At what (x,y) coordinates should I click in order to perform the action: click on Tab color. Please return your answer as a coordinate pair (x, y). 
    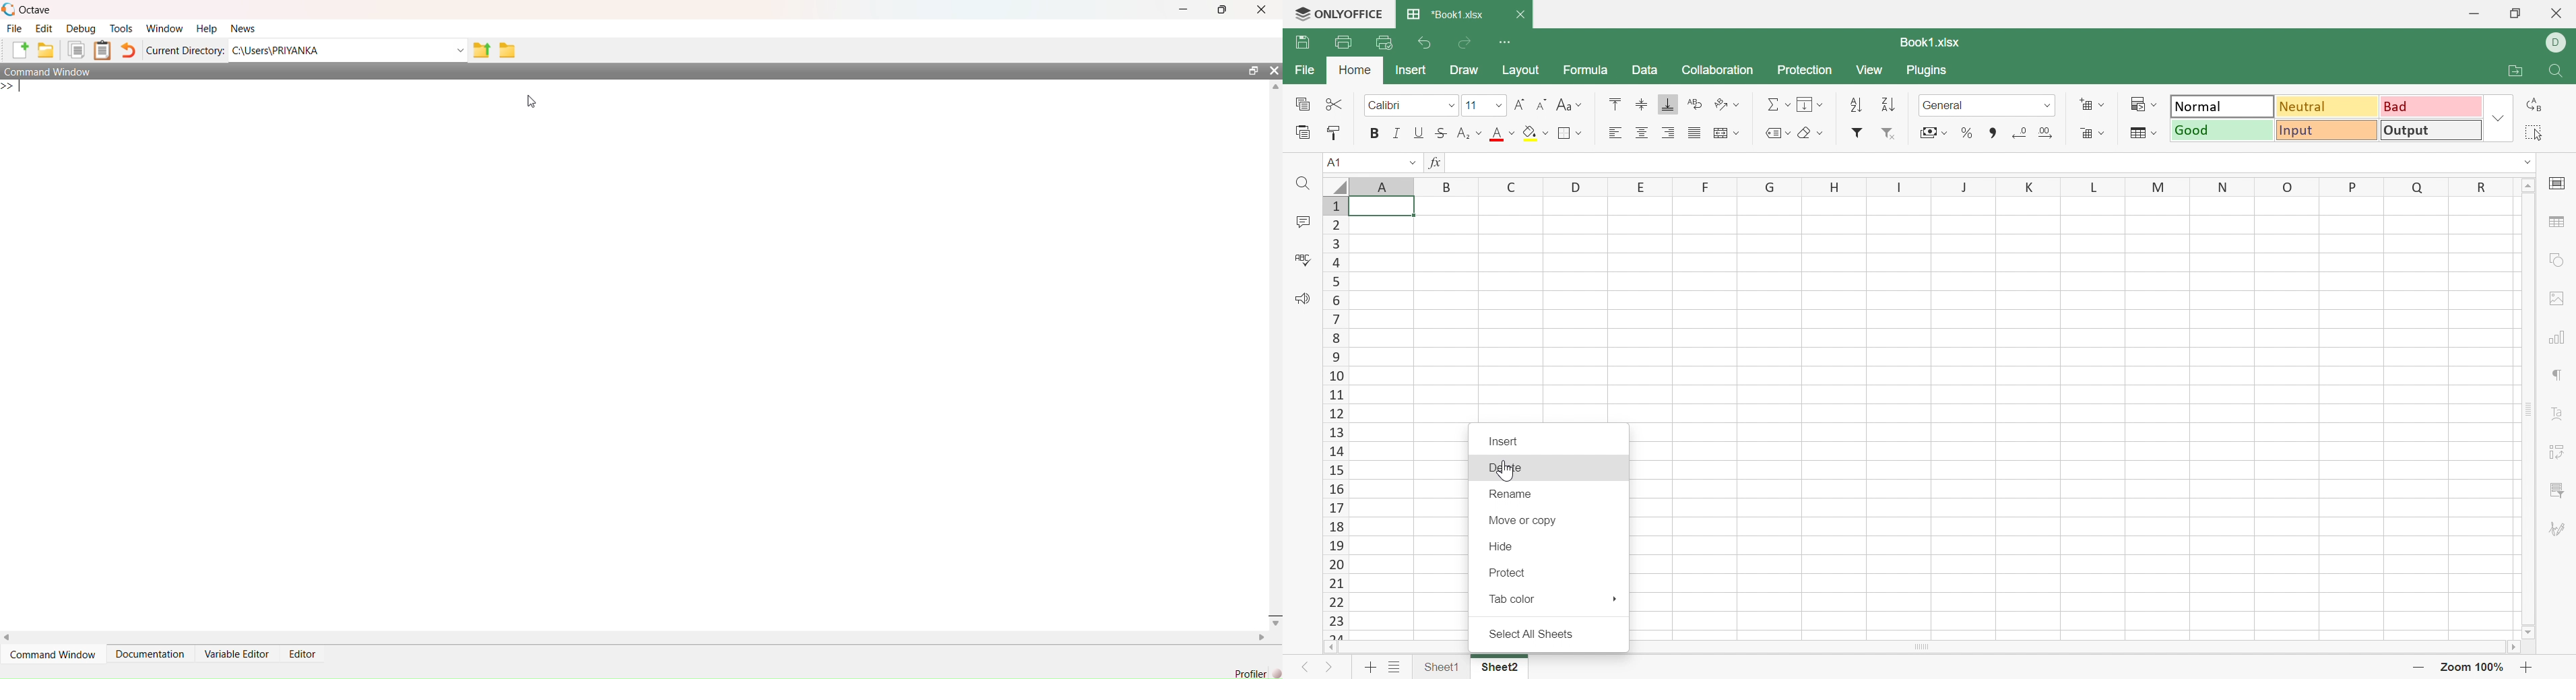
    Looking at the image, I should click on (1514, 598).